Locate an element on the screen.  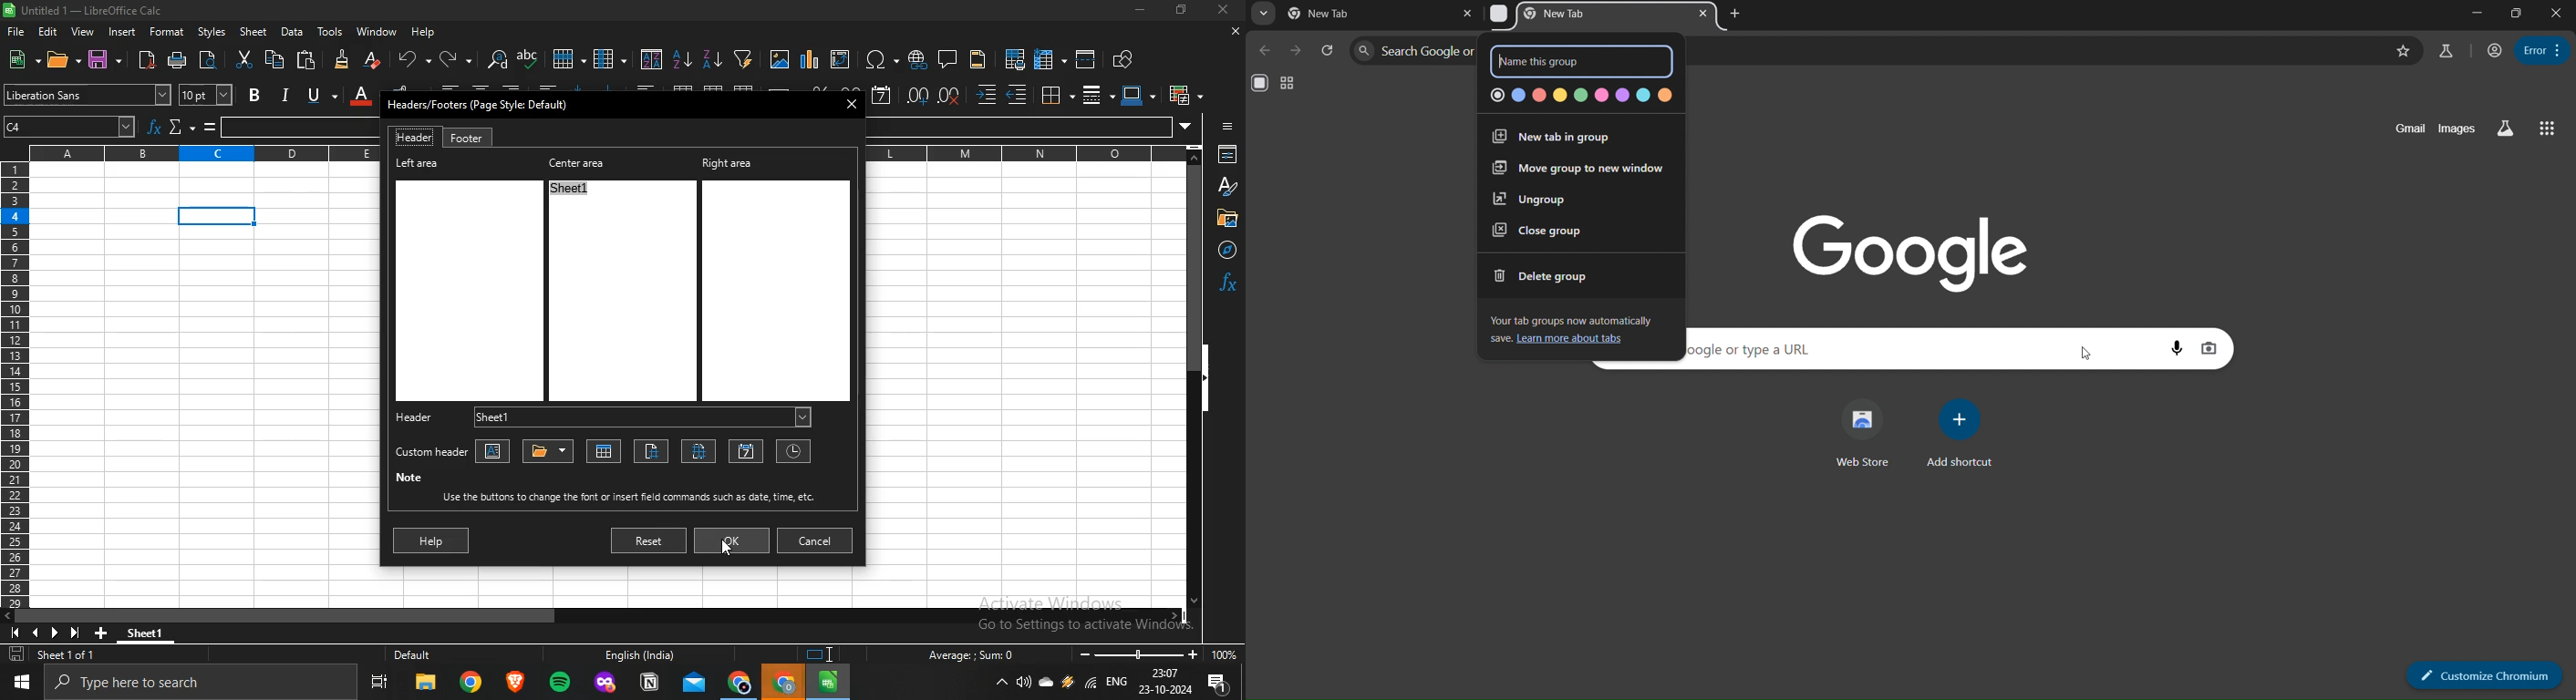
underline is located at coordinates (314, 93).